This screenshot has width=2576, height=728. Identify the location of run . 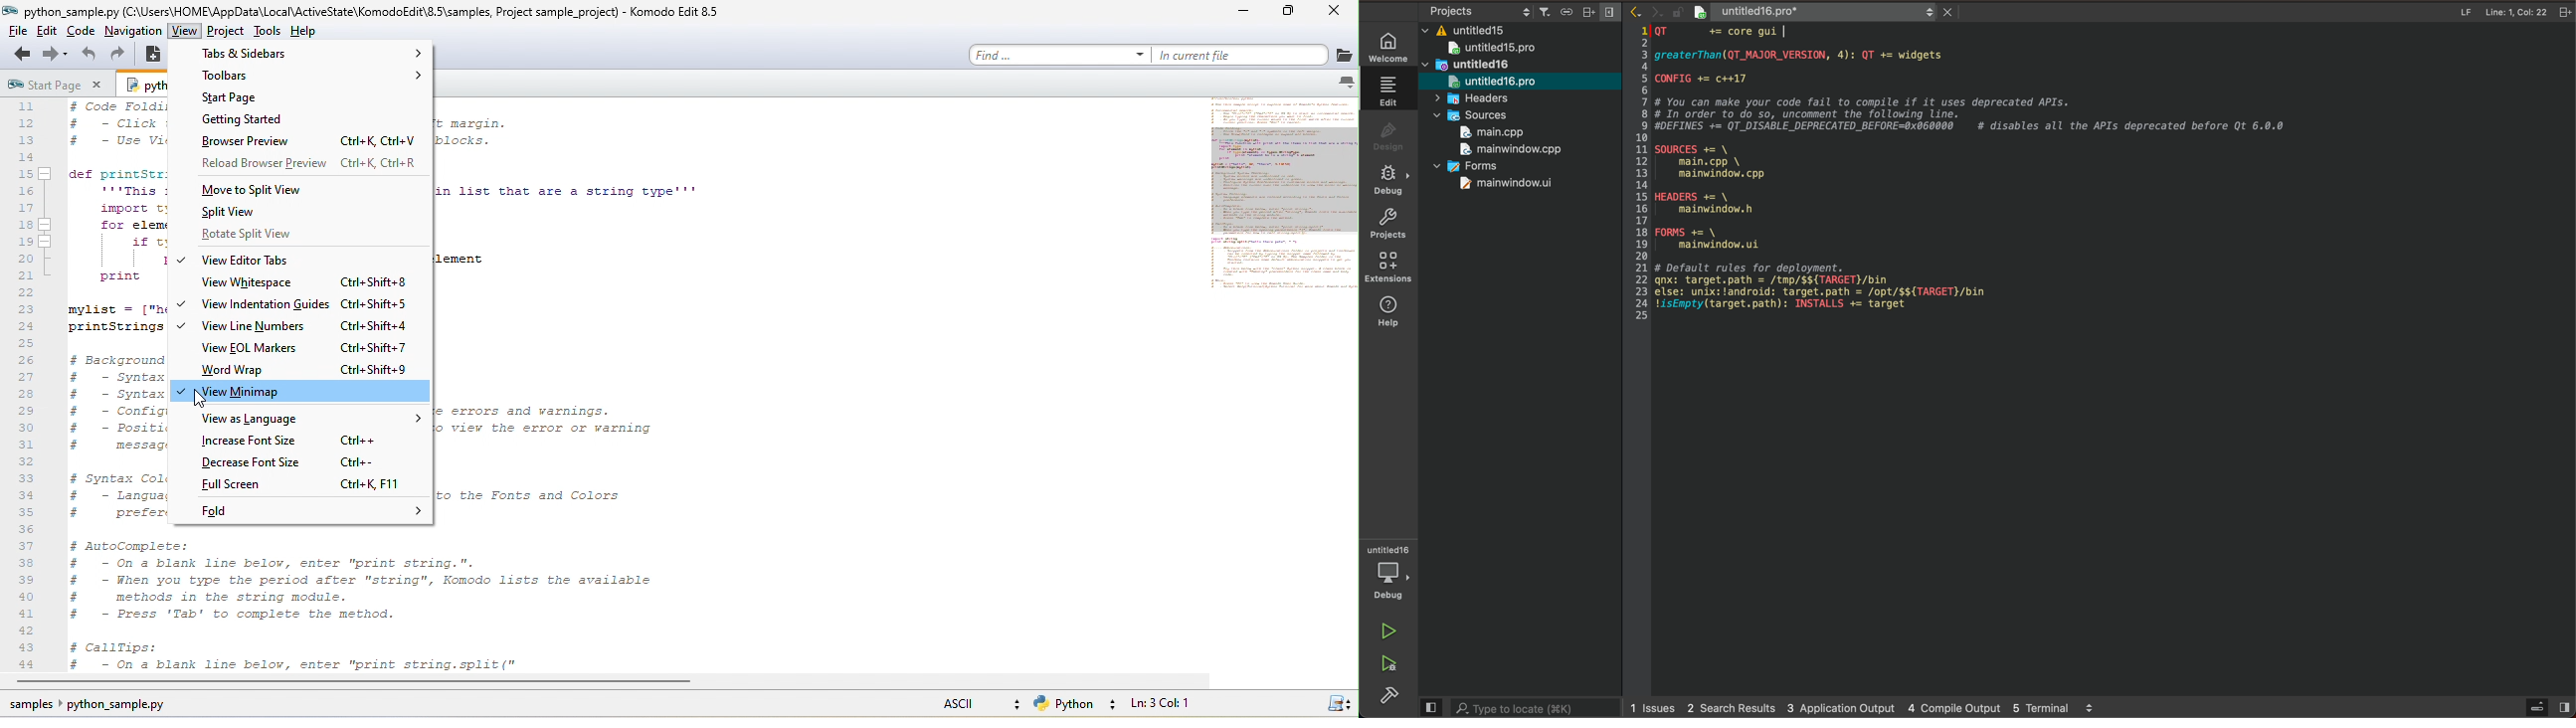
(1391, 632).